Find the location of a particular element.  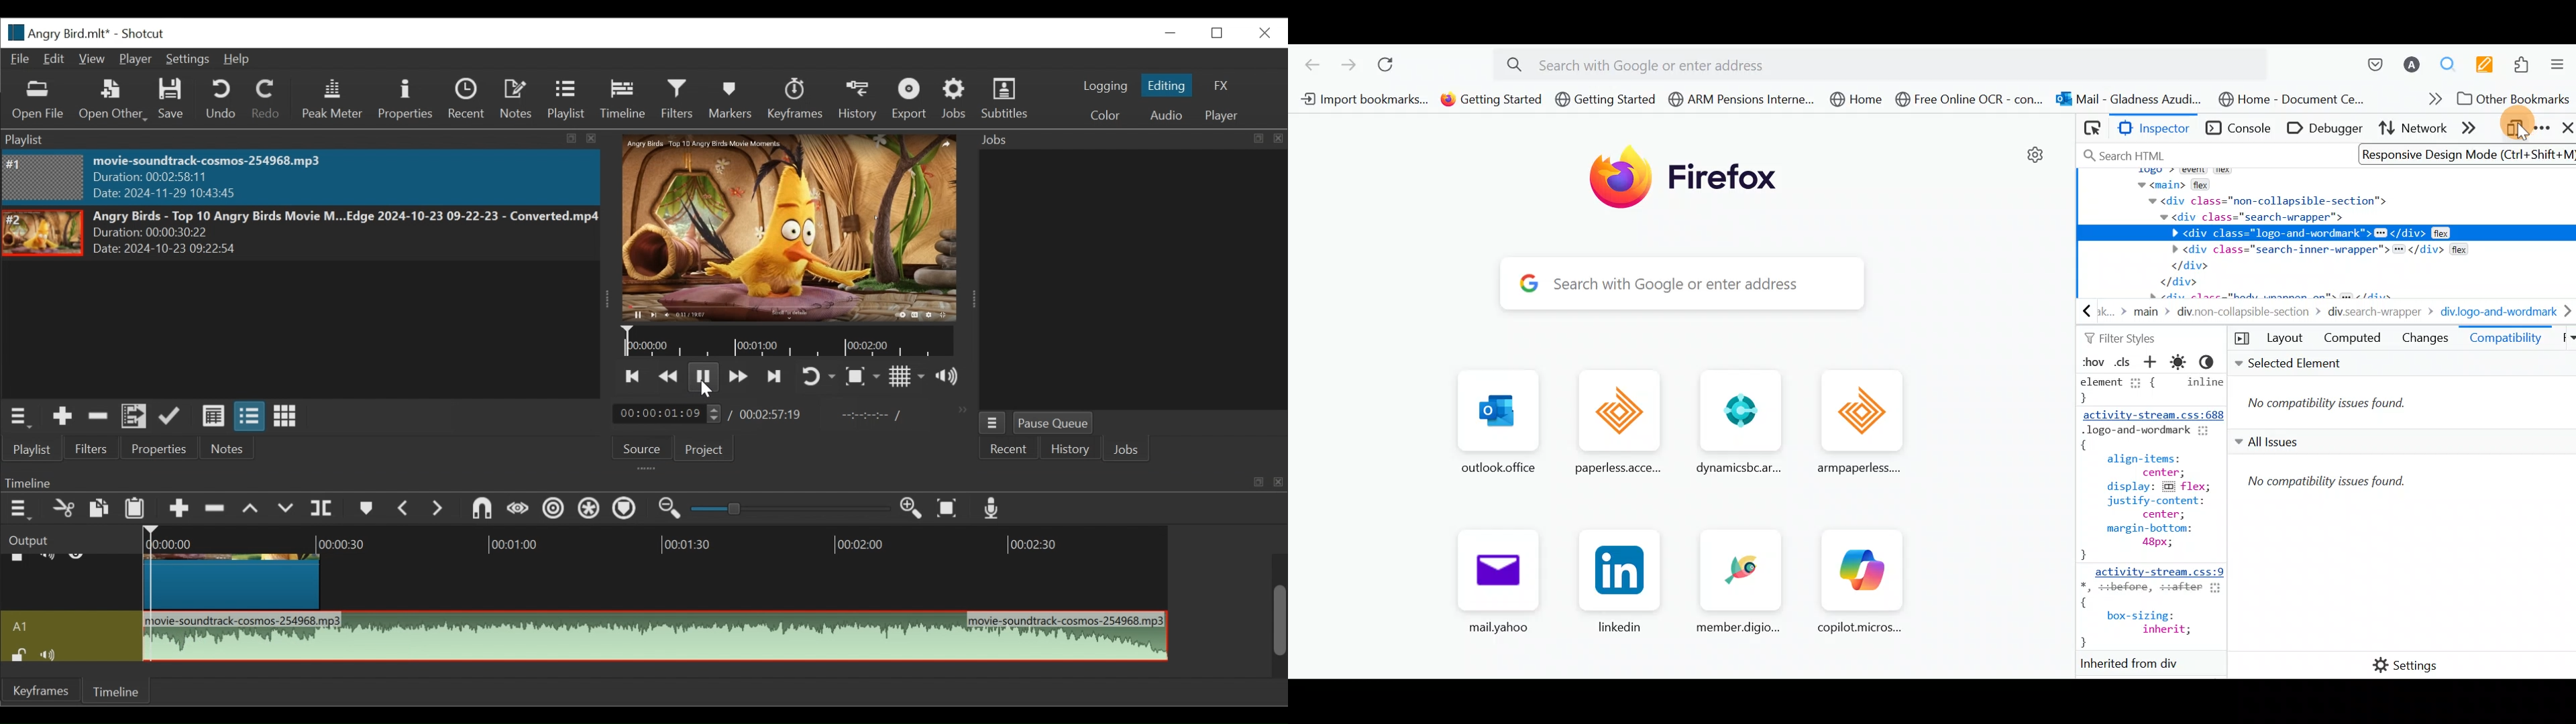

Extensions is located at coordinates (2524, 63).